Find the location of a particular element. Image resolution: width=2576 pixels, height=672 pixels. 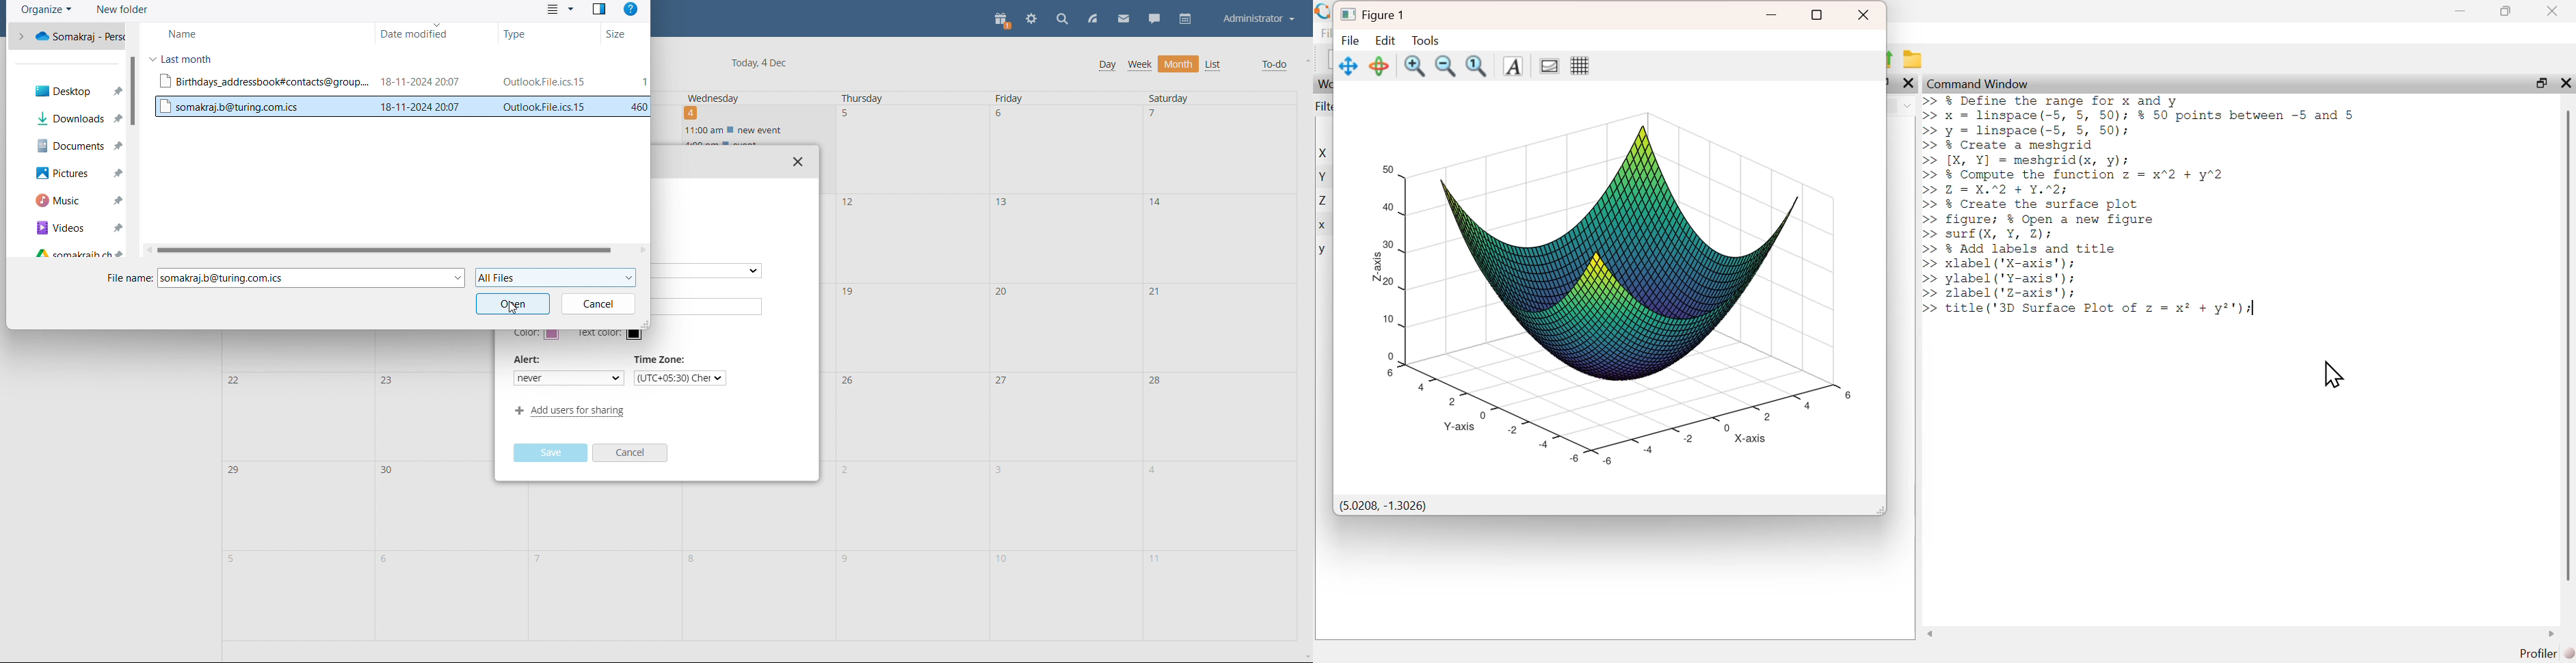

dropdown is located at coordinates (1907, 106).